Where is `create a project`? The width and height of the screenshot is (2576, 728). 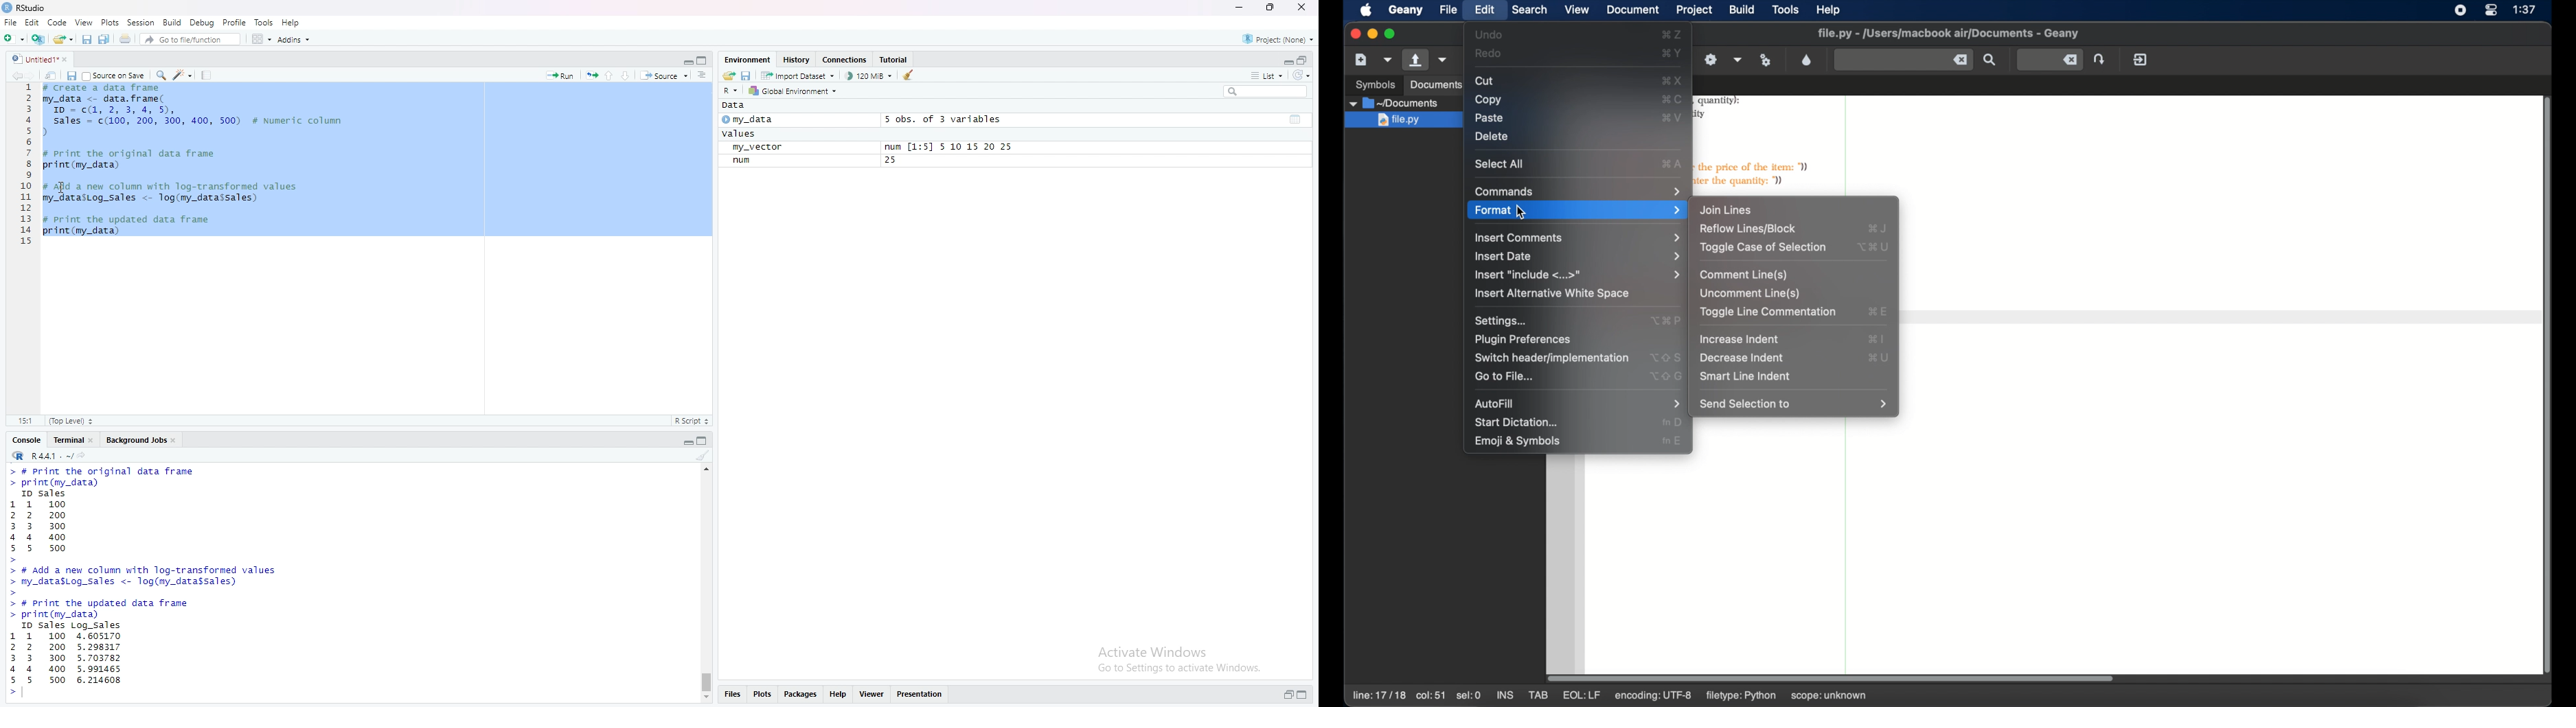
create a project is located at coordinates (38, 39).